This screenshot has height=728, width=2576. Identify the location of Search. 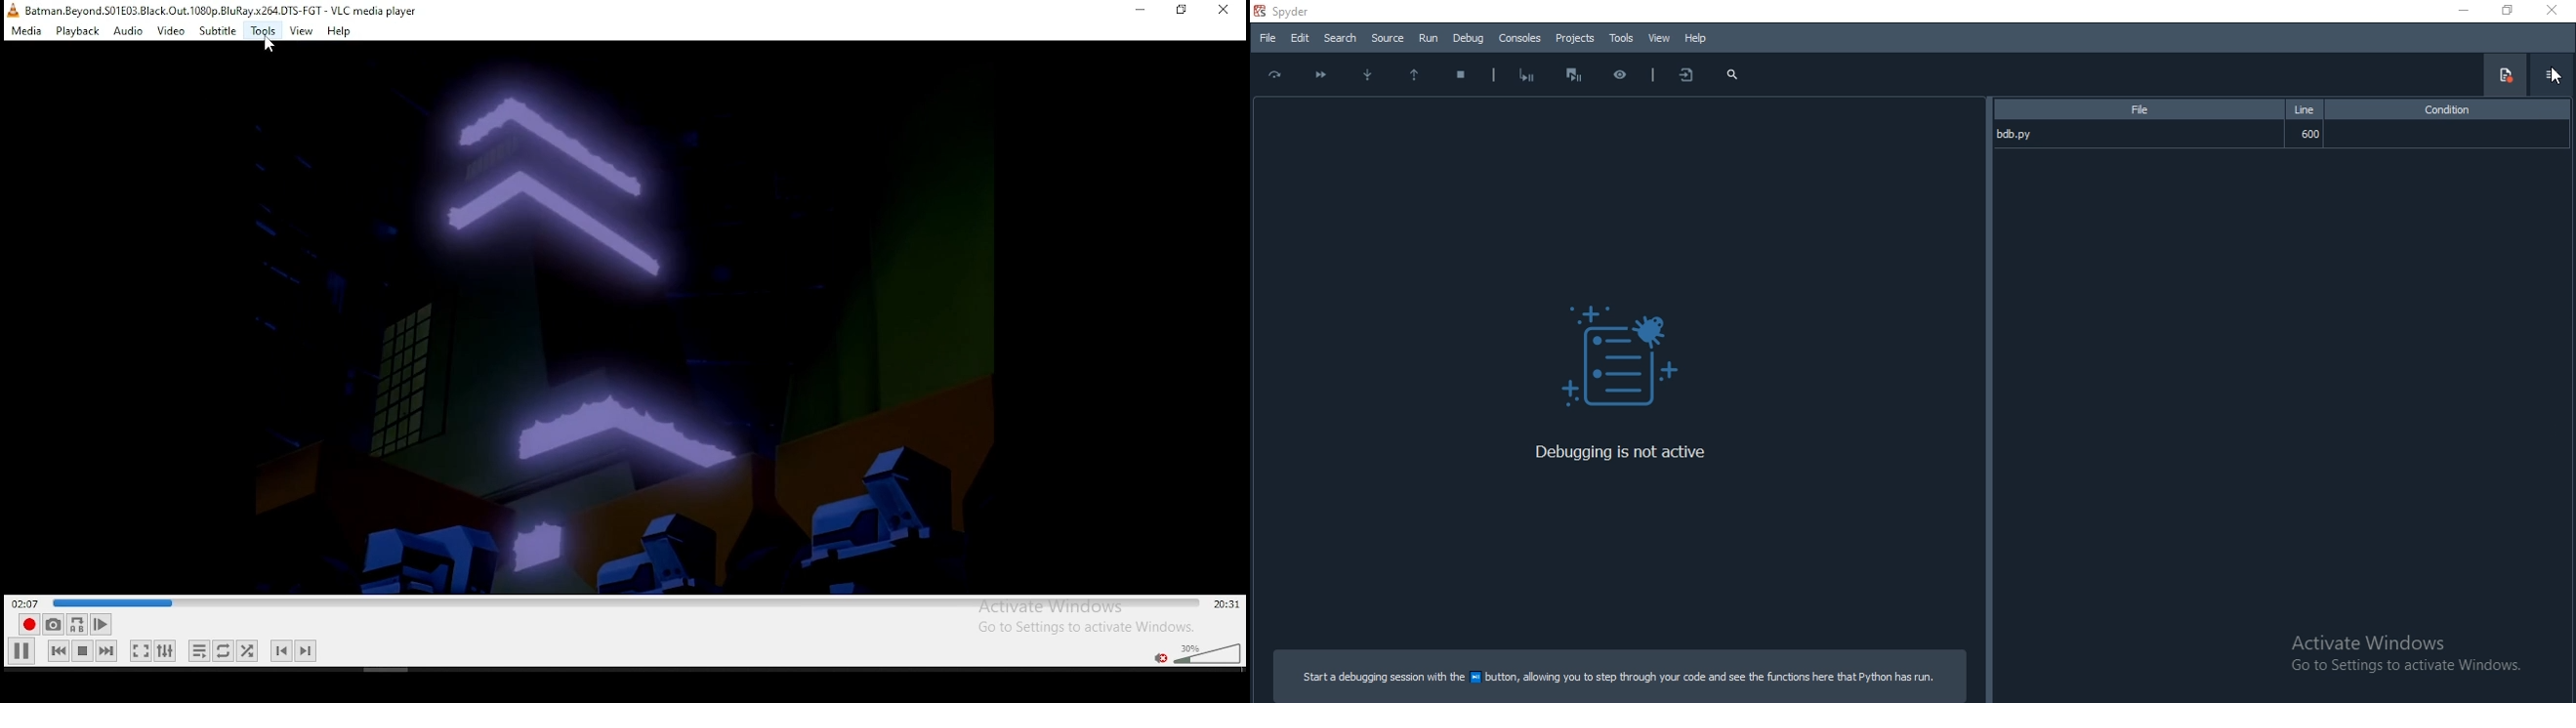
(1339, 38).